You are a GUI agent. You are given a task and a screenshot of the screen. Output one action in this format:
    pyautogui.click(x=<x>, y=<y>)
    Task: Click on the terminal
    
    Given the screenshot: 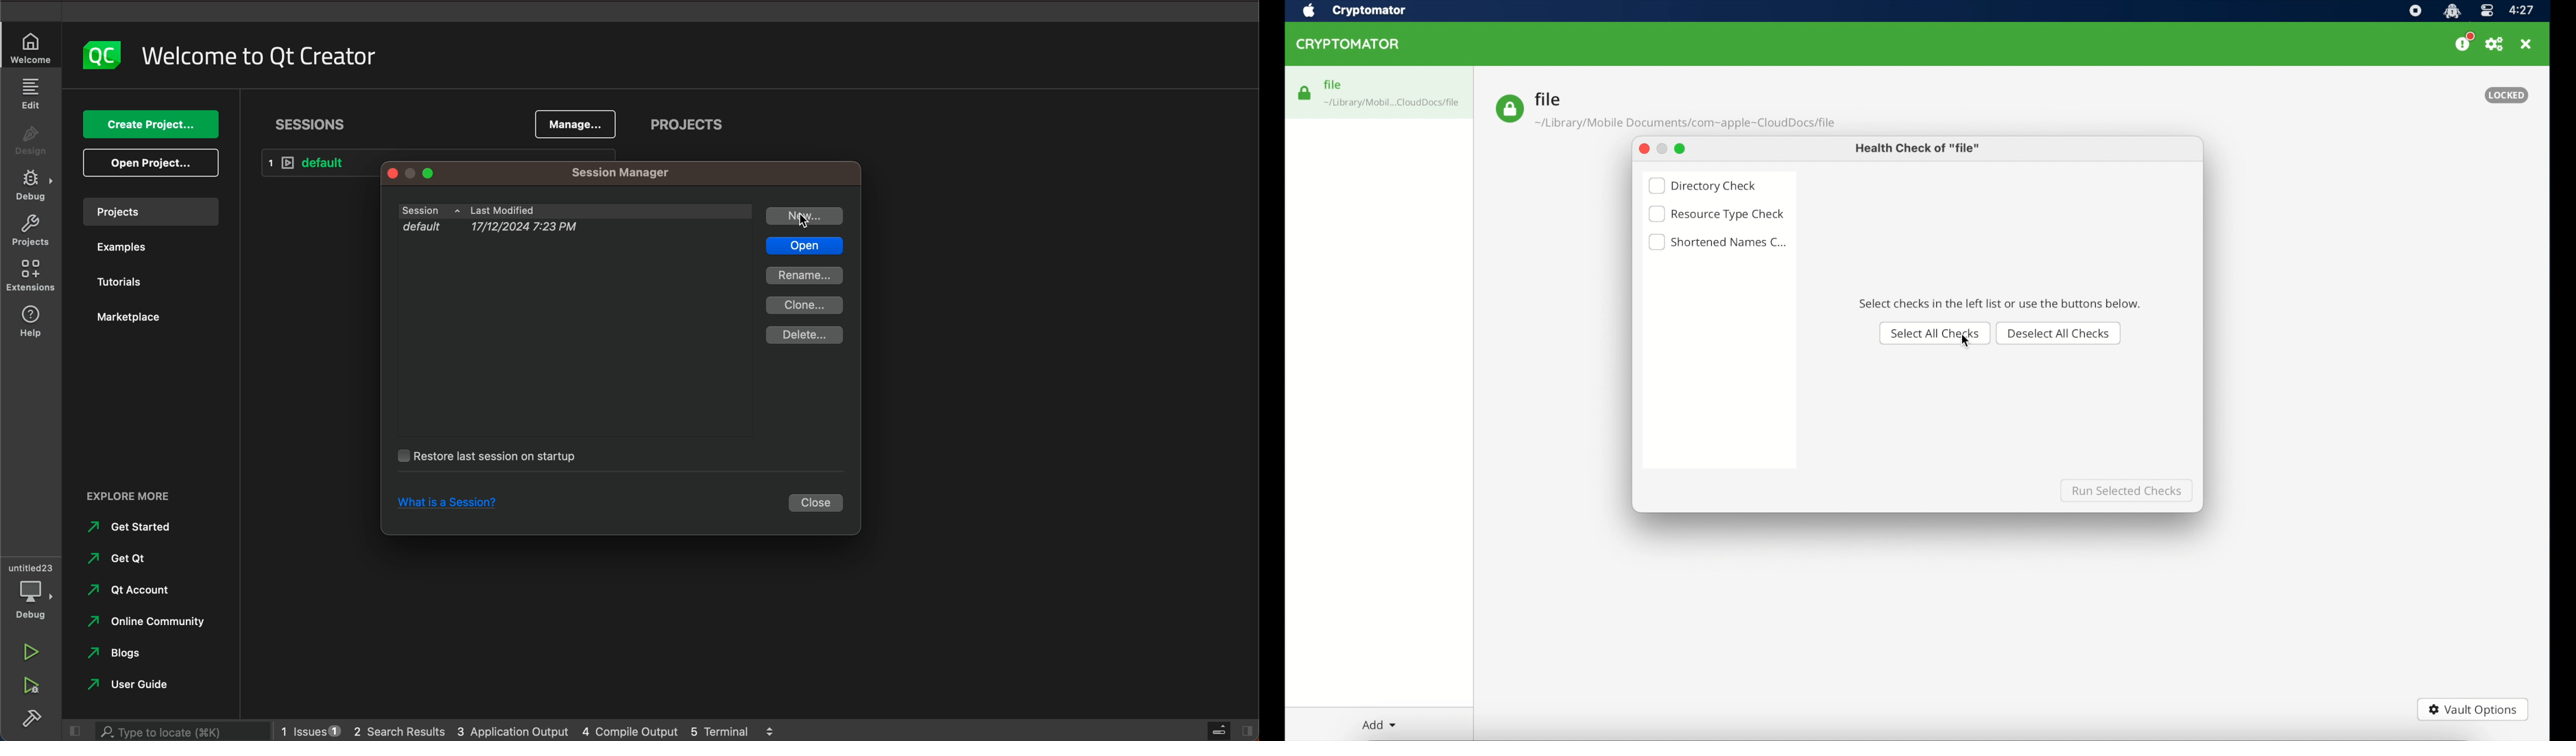 What is the action you would take?
    pyautogui.click(x=733, y=729)
    